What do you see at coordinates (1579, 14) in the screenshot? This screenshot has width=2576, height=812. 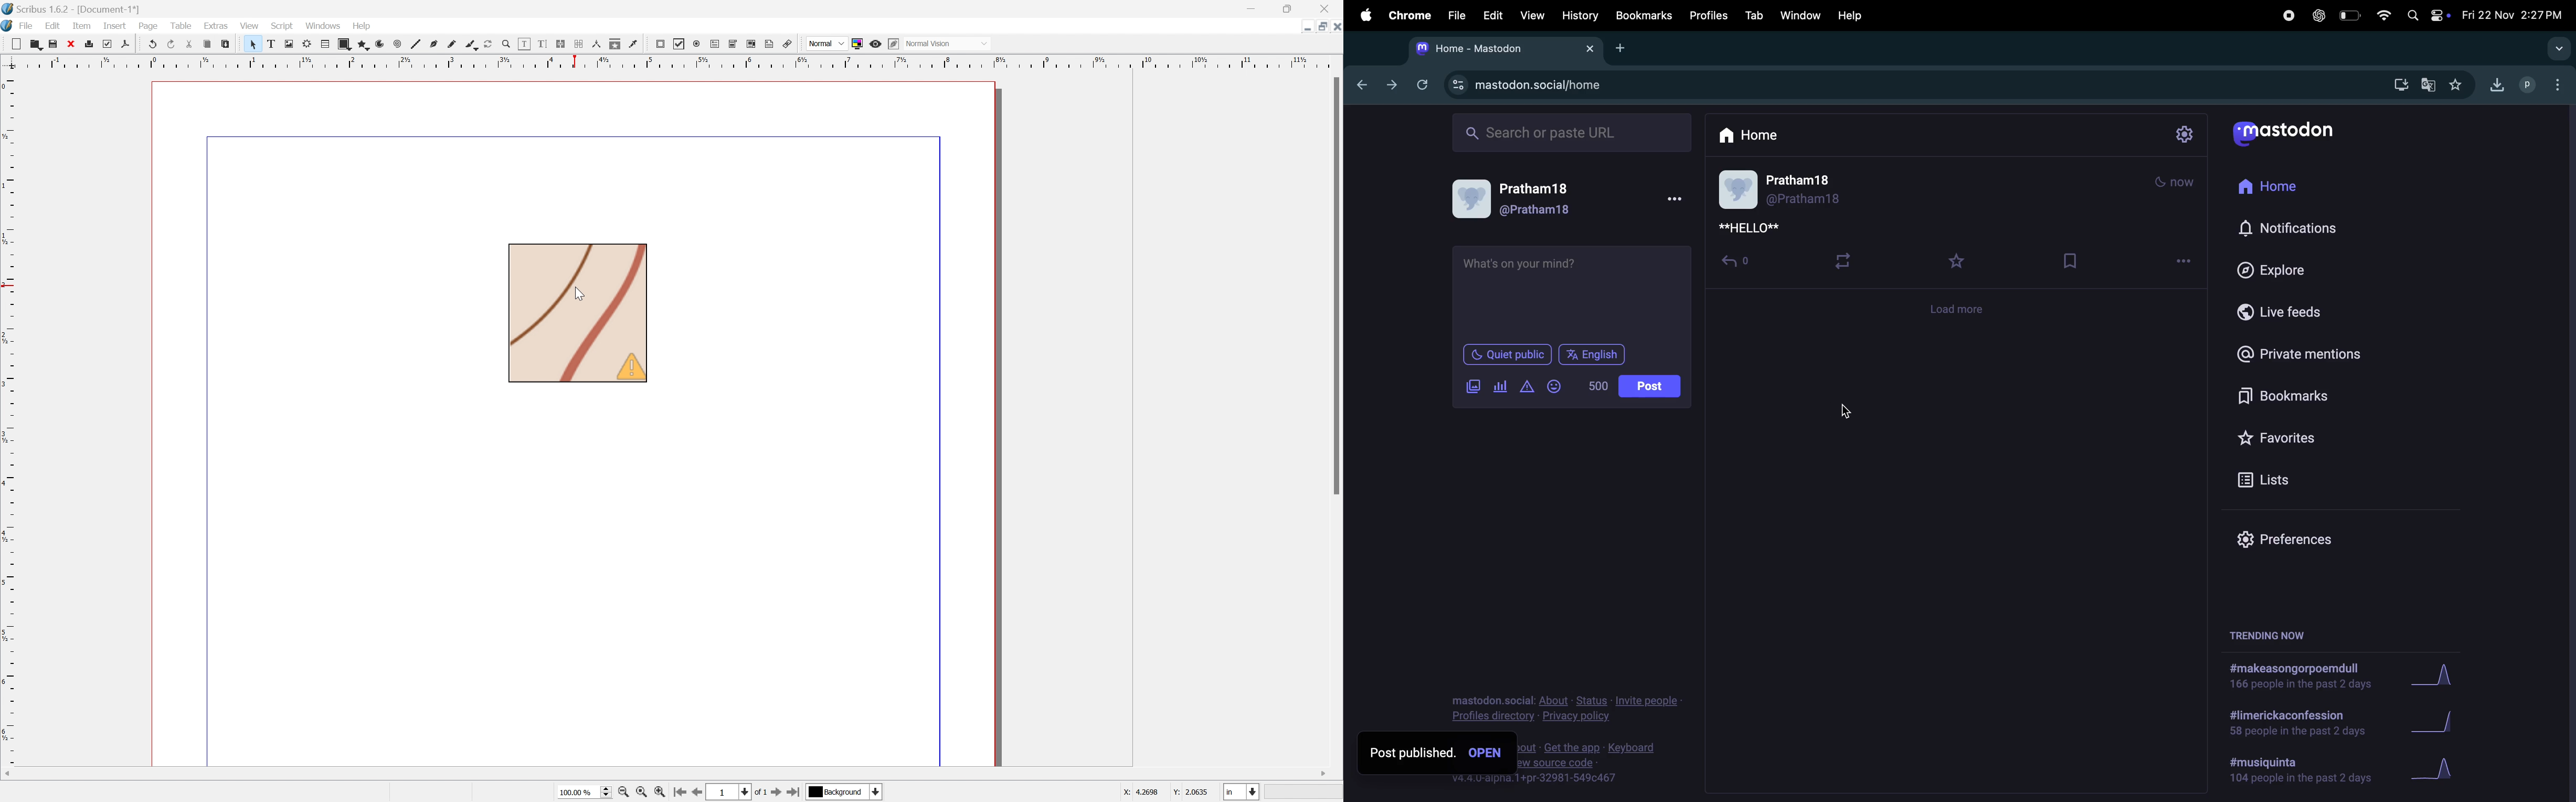 I see `history` at bounding box center [1579, 14].